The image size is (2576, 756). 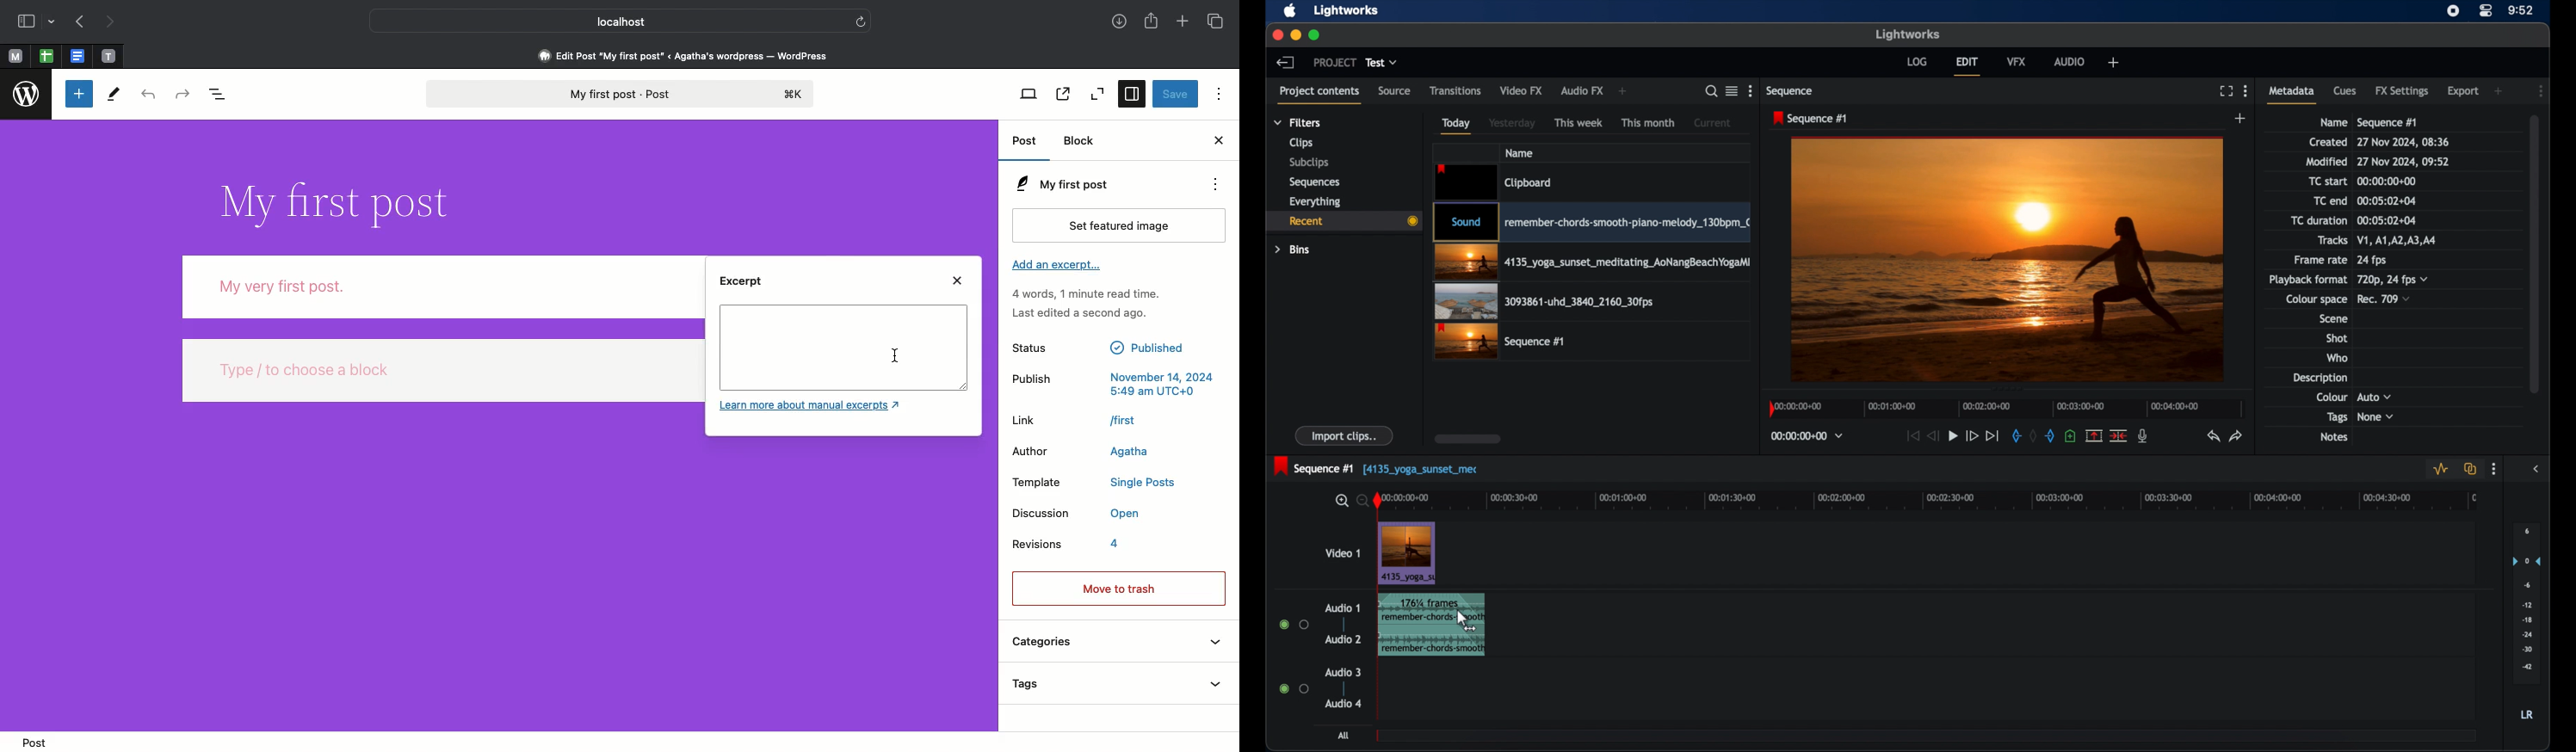 What do you see at coordinates (1285, 63) in the screenshot?
I see `back` at bounding box center [1285, 63].